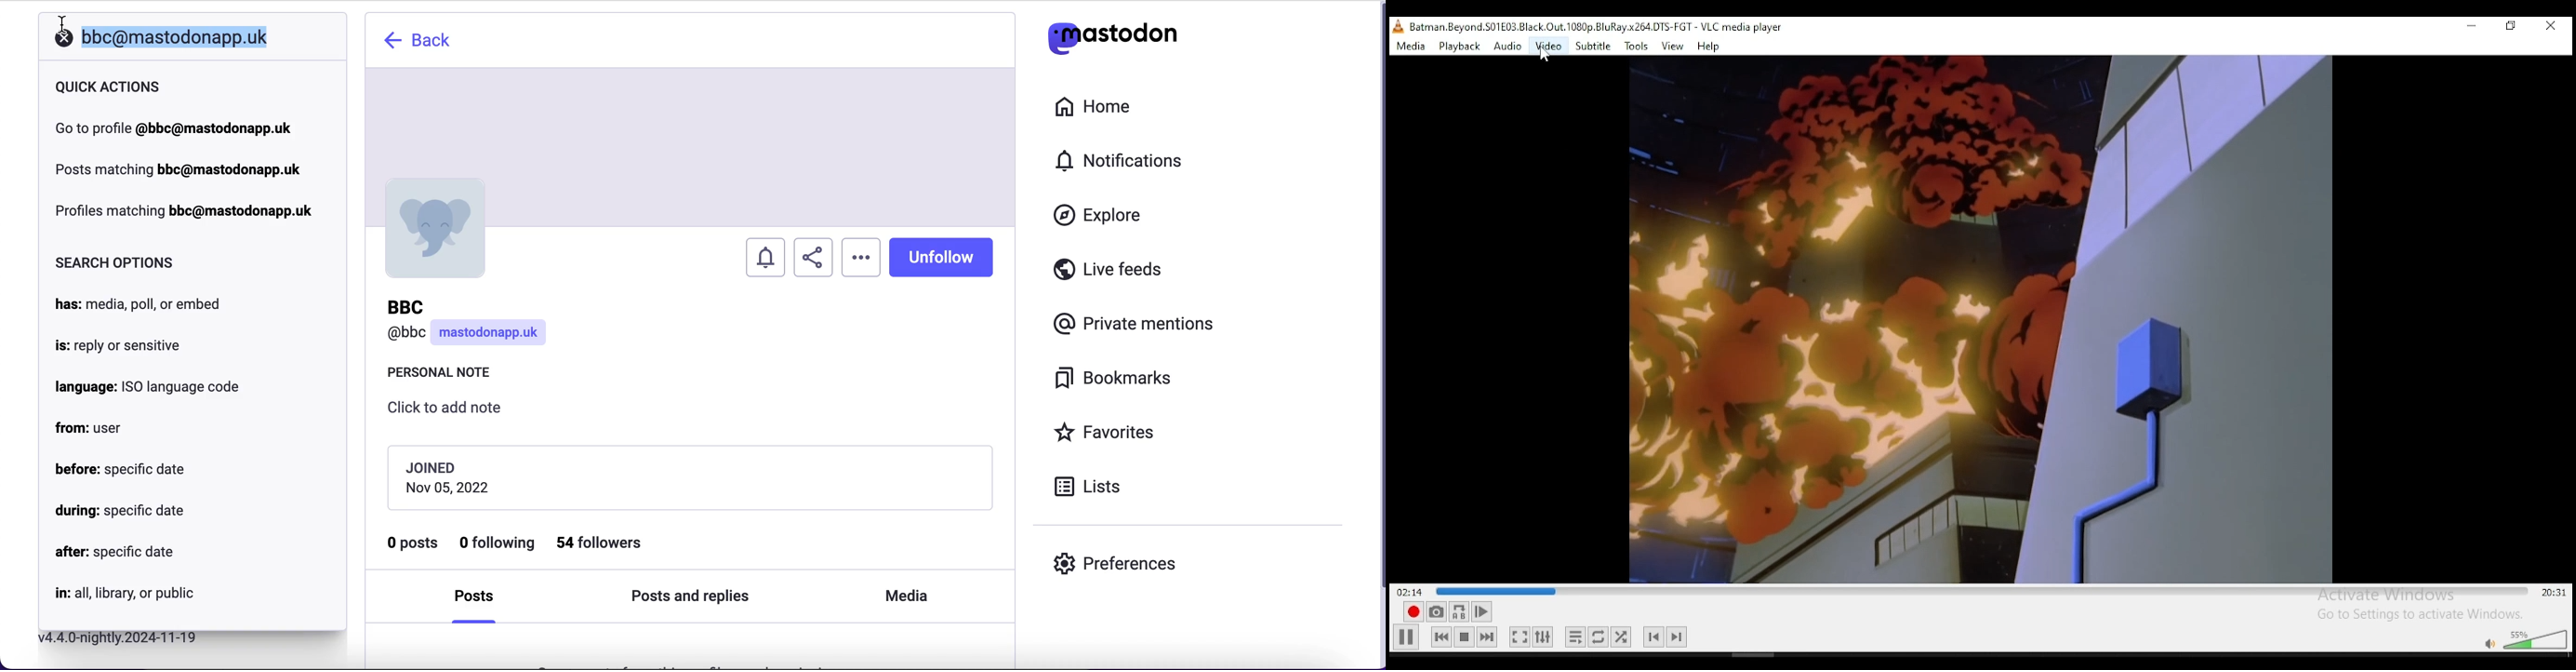  What do you see at coordinates (1621, 636) in the screenshot?
I see `show extended settings` at bounding box center [1621, 636].